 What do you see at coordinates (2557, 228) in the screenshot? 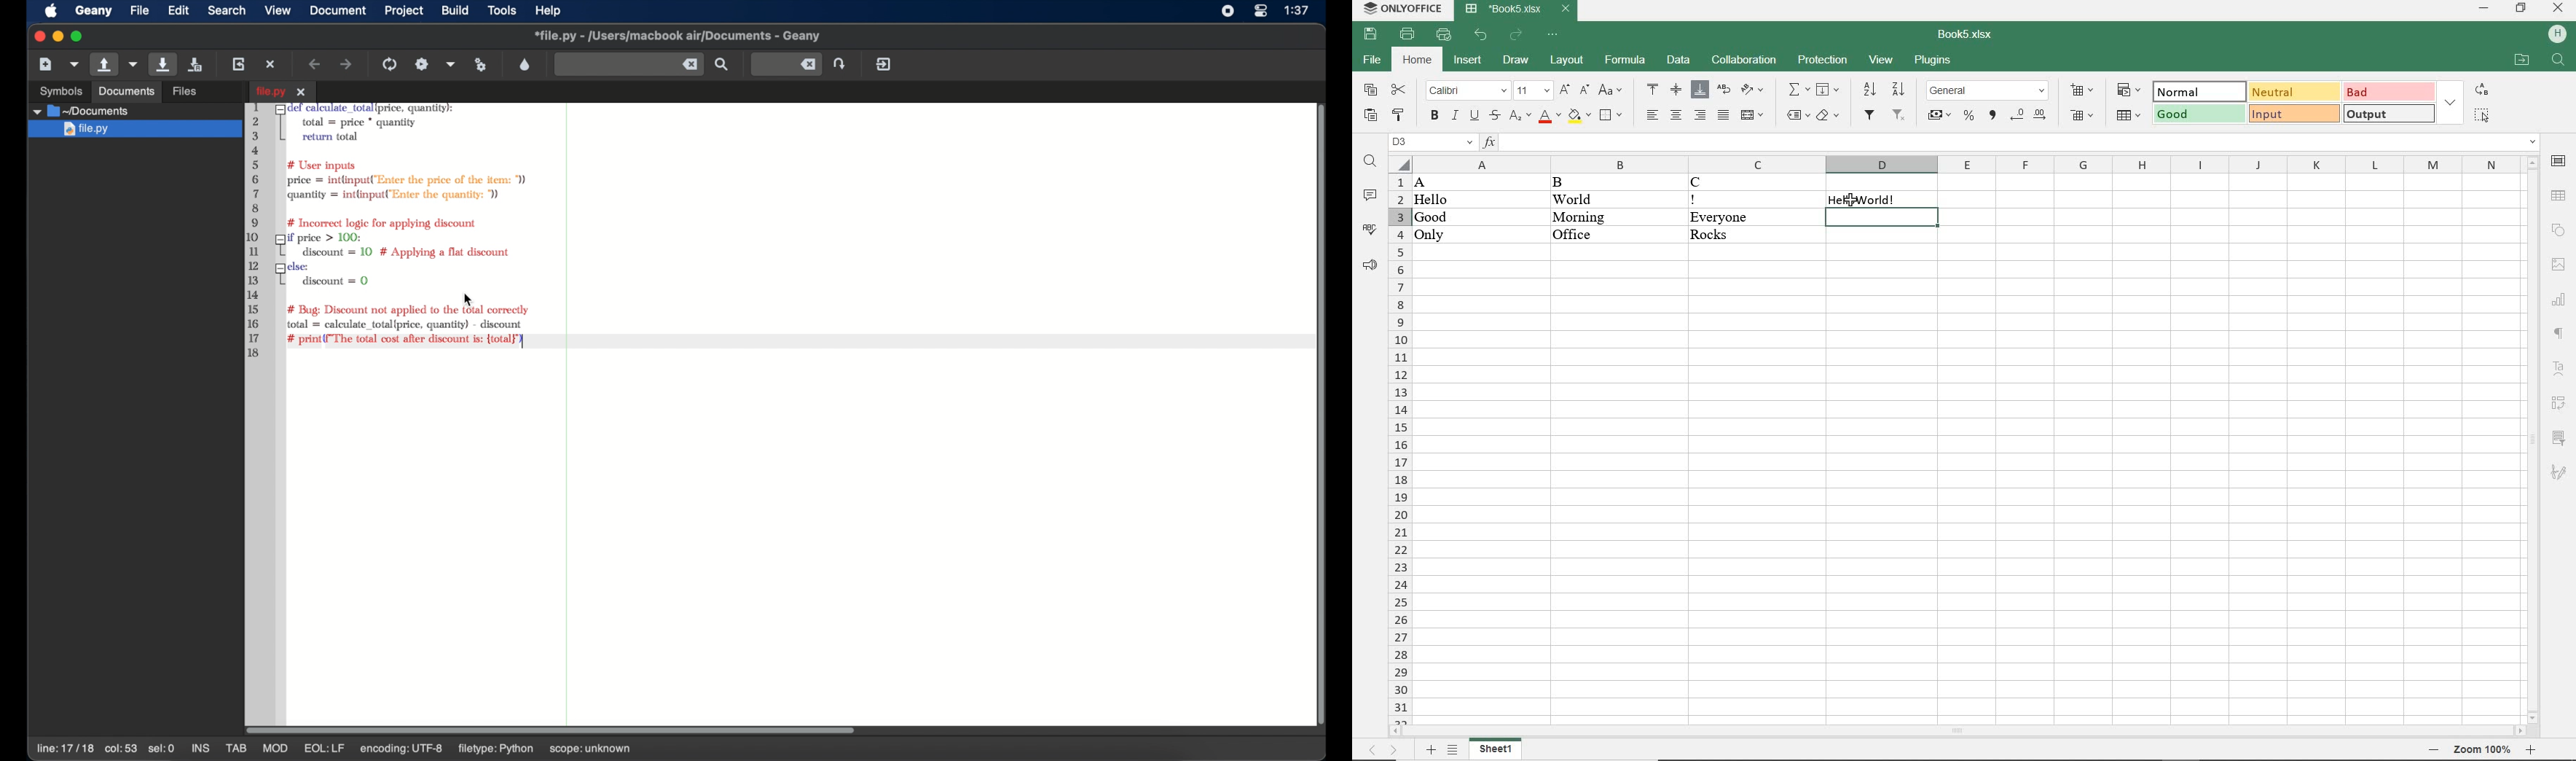
I see `SHAPE` at bounding box center [2557, 228].